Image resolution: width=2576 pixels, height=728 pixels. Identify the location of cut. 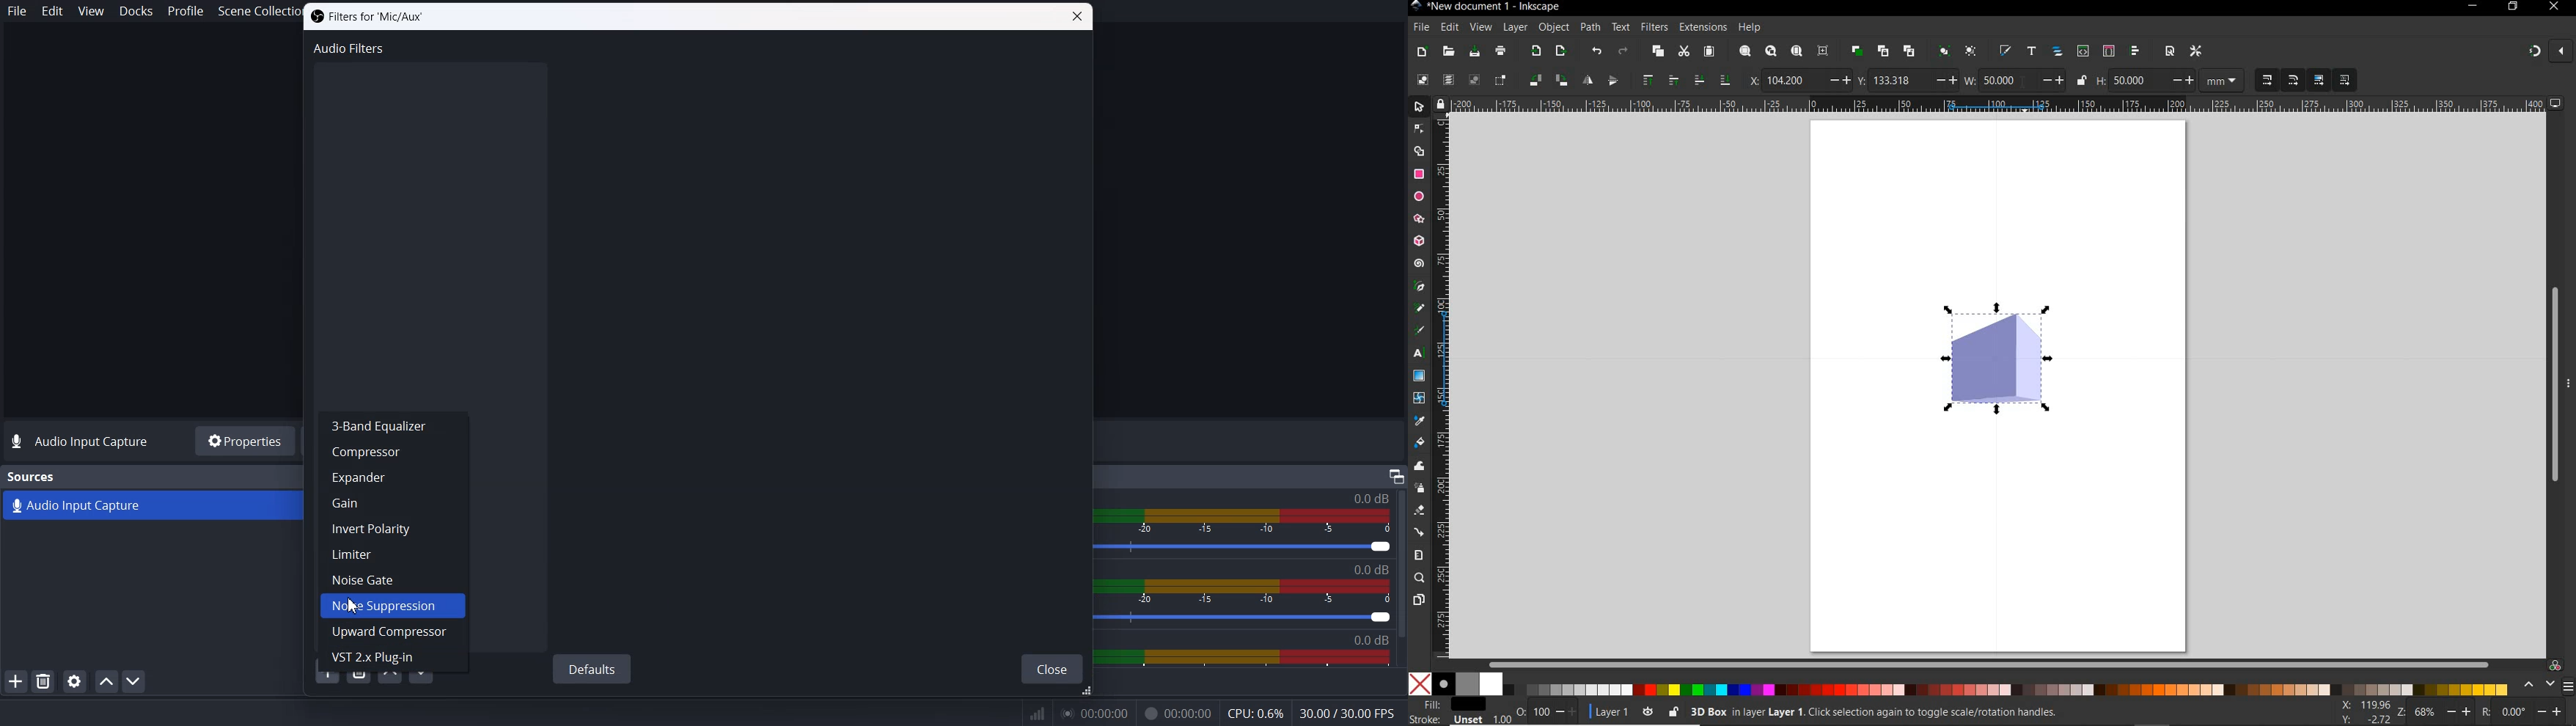
(1683, 51).